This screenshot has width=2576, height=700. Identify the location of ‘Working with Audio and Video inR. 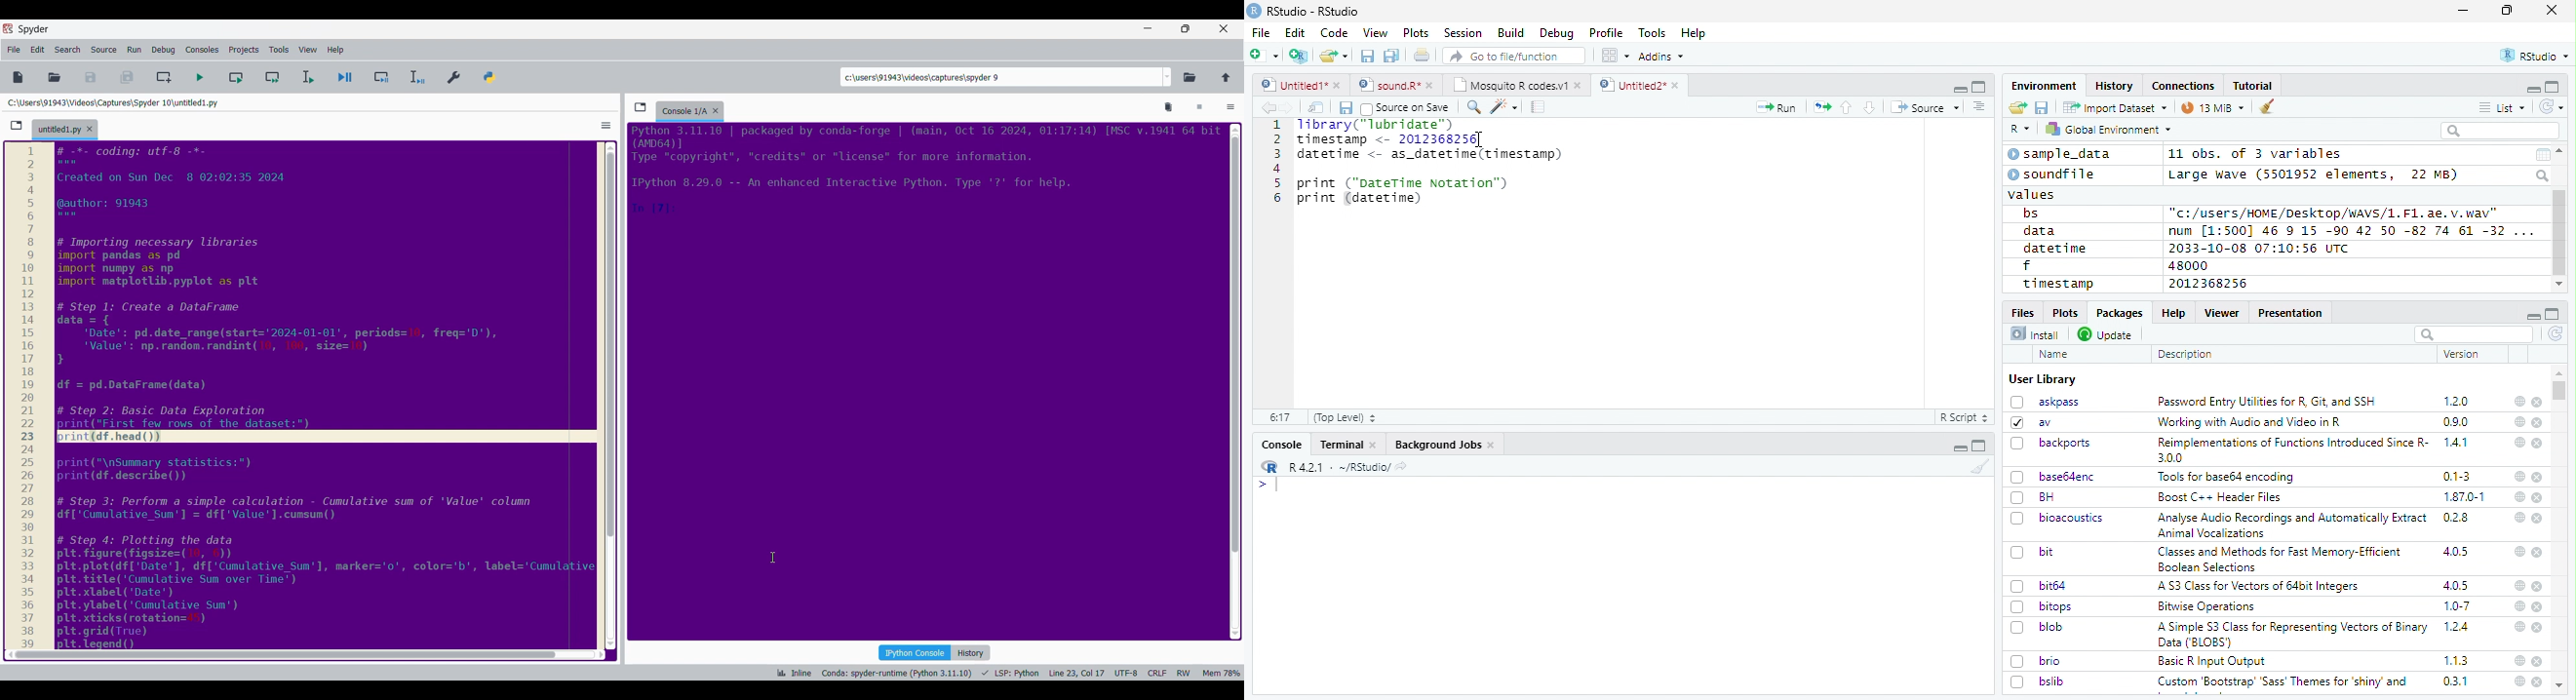
(2251, 422).